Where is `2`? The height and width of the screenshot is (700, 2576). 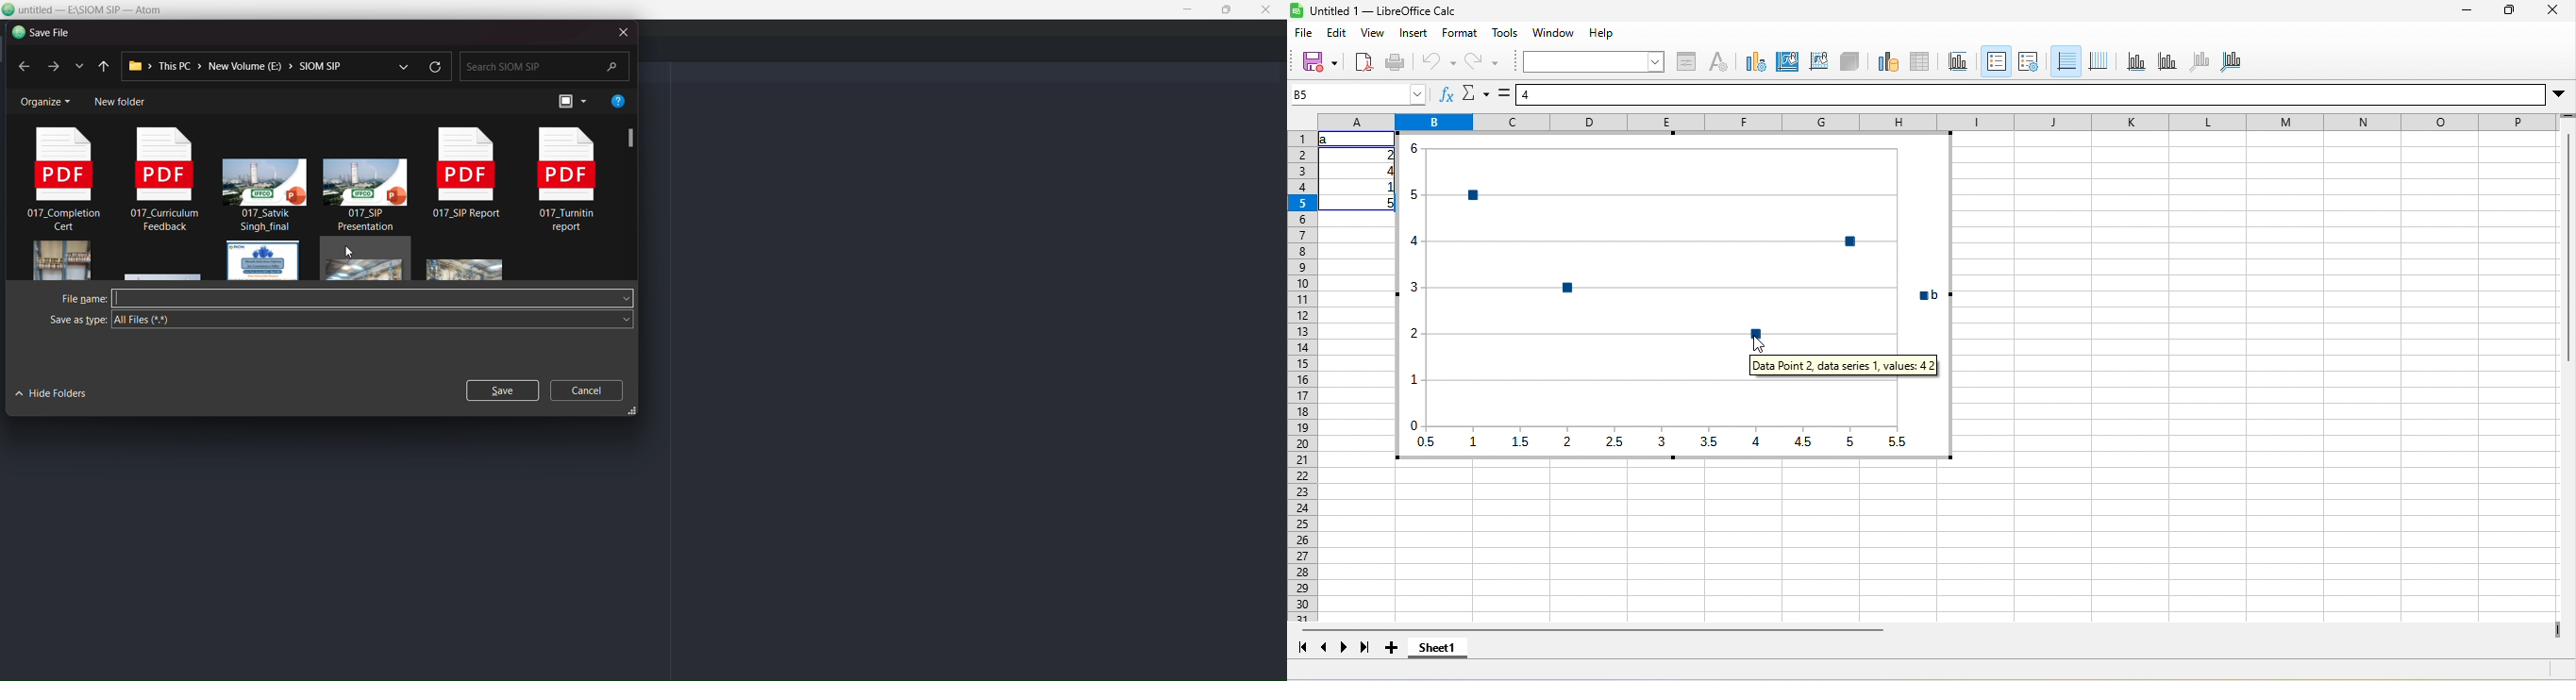
2 is located at coordinates (1387, 155).